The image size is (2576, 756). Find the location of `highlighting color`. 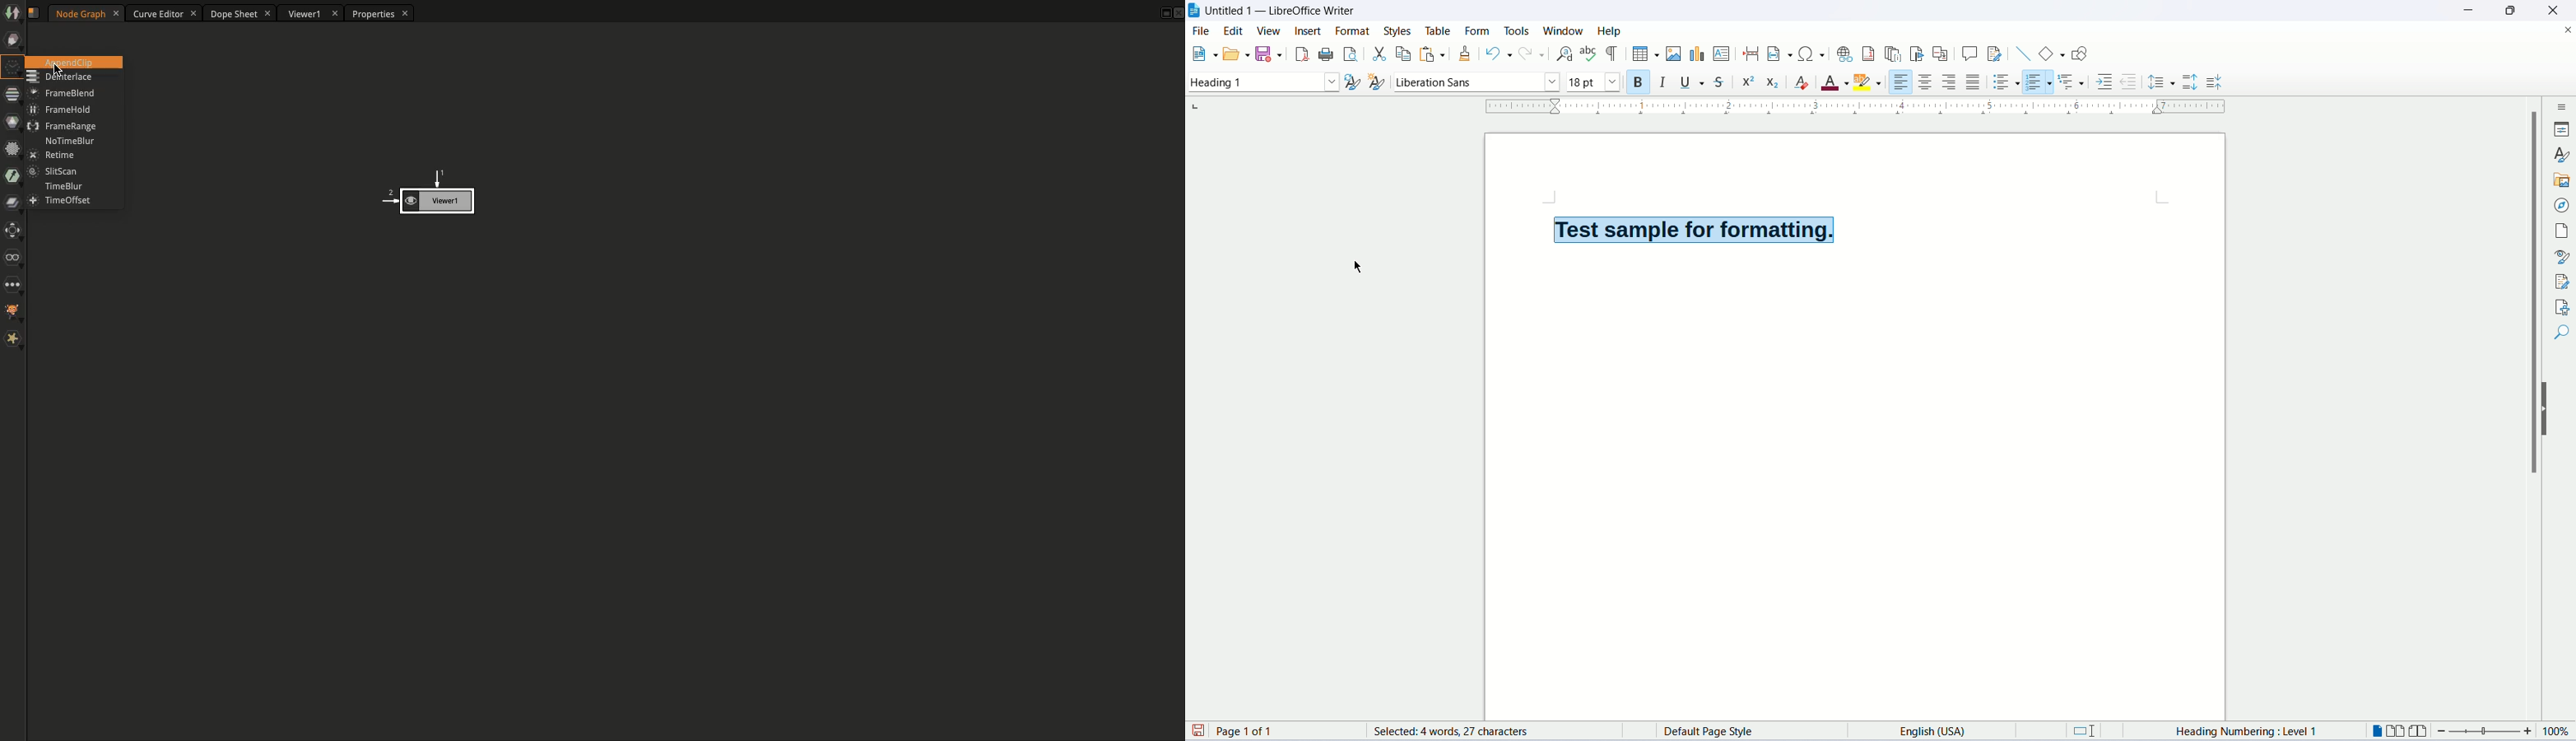

highlighting color is located at coordinates (1873, 83).